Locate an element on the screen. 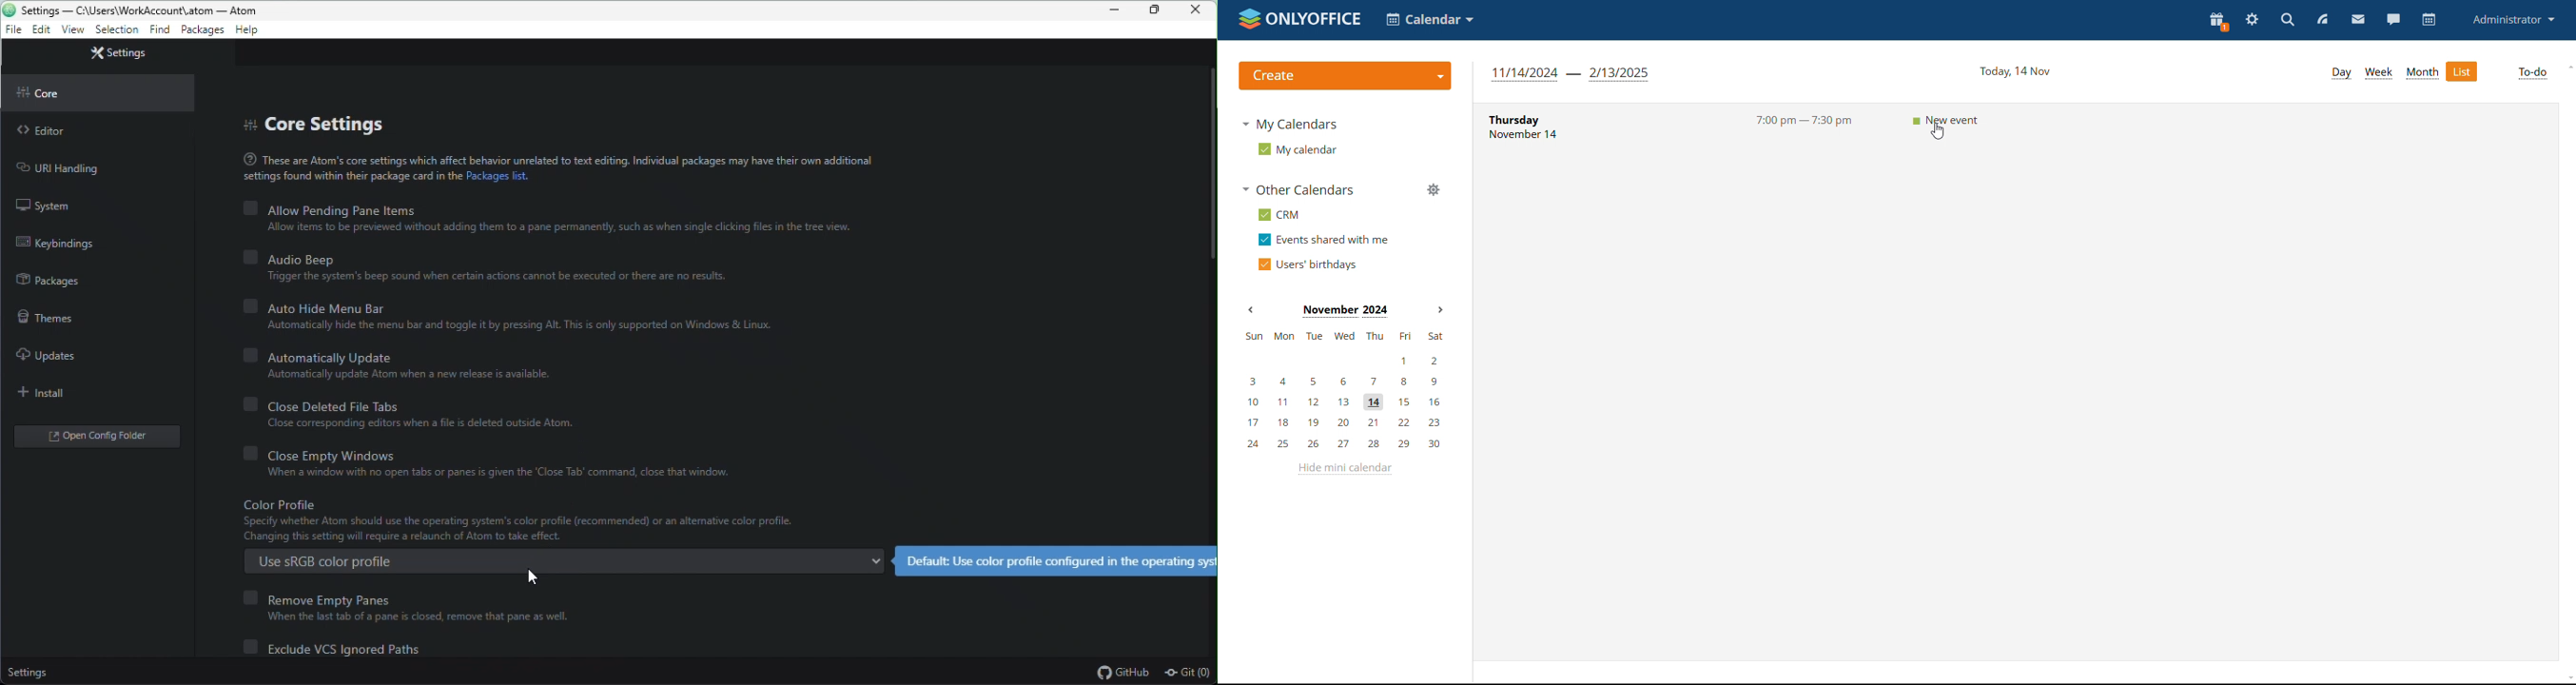 Image resolution: width=2576 pixels, height=700 pixels. mini calendar is located at coordinates (1343, 391).